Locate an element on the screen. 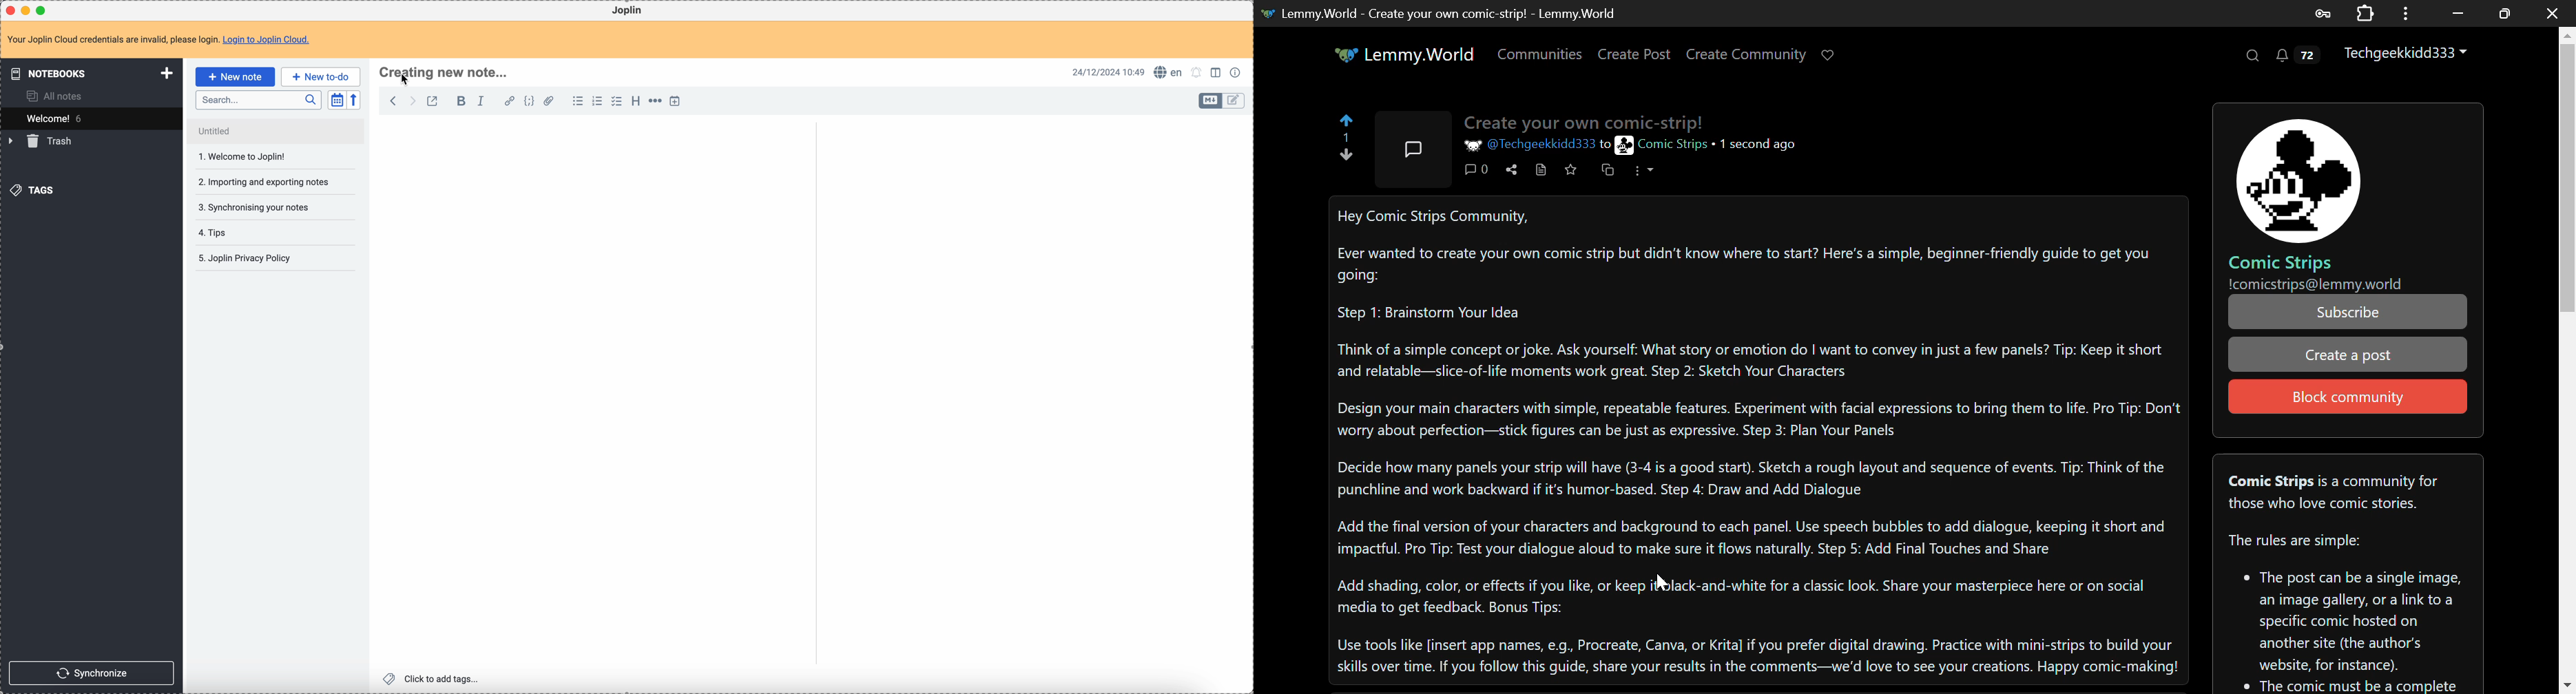 The height and width of the screenshot is (700, 2576). View Source is located at coordinates (1539, 171).